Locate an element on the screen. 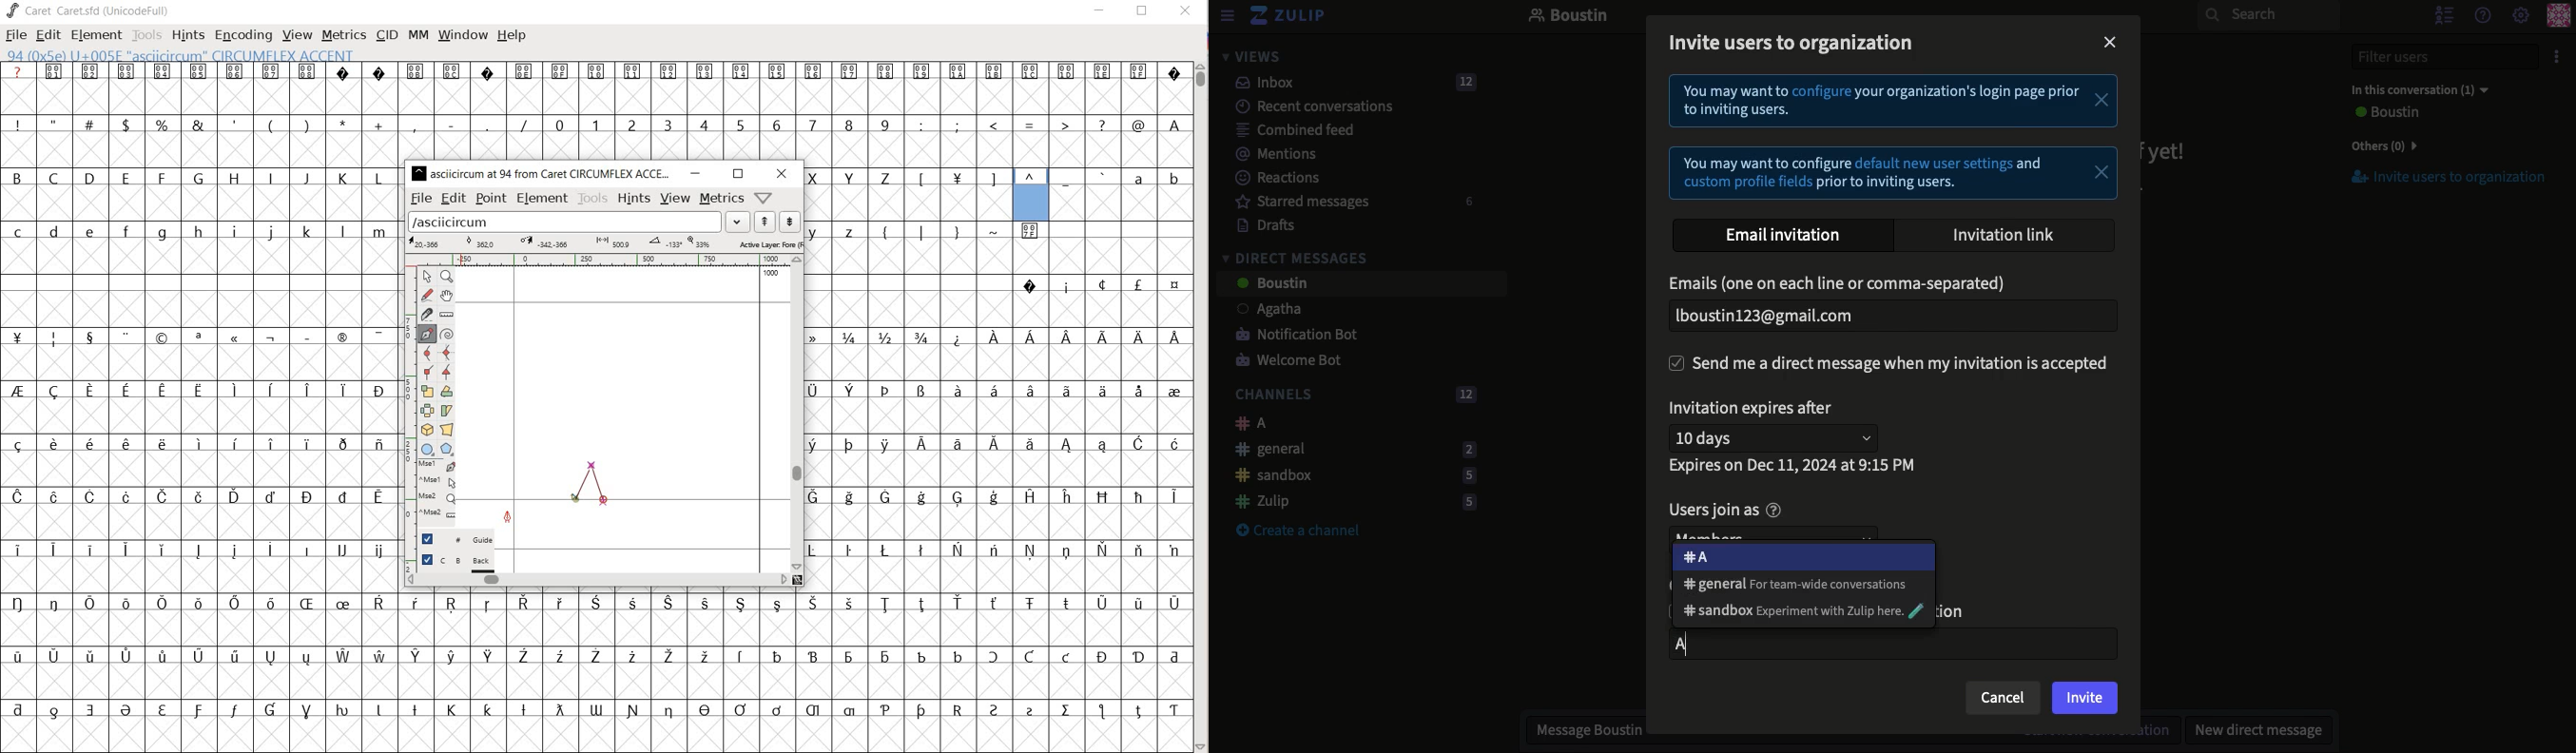  Recent conversations is located at coordinates (1303, 106).